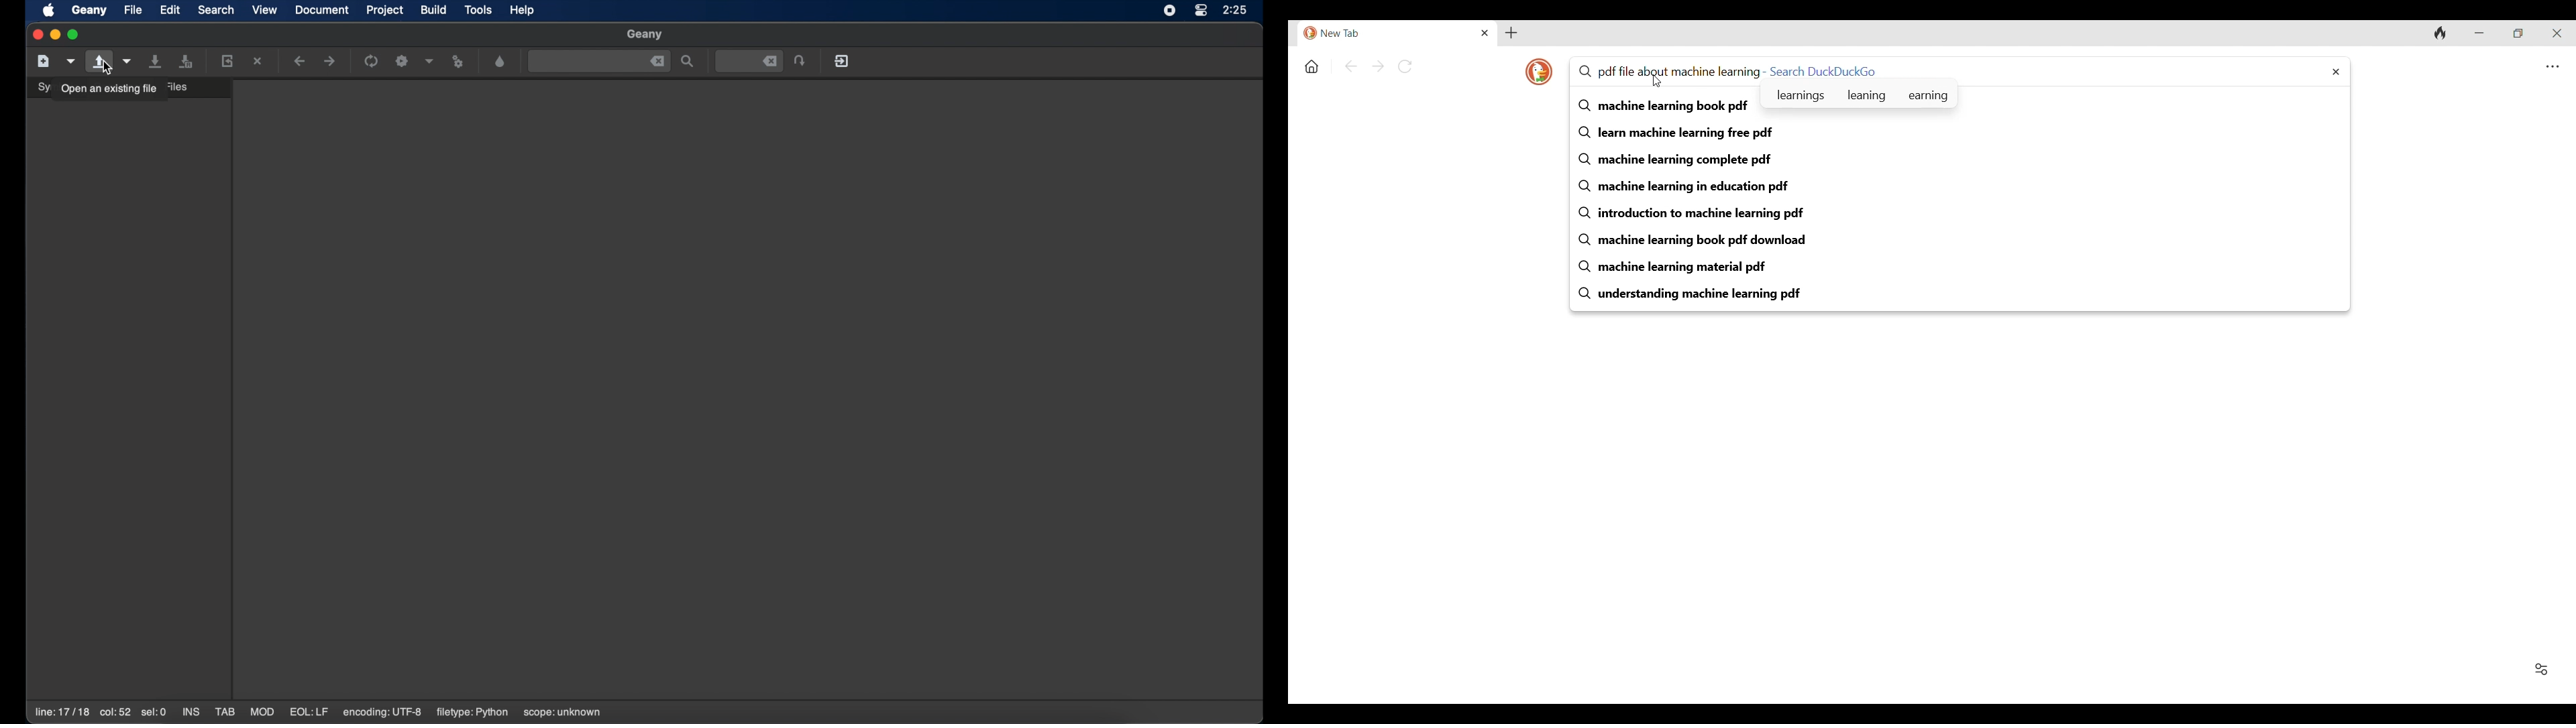  Describe the element at coordinates (310, 712) in the screenshot. I see `eql:lf` at that location.